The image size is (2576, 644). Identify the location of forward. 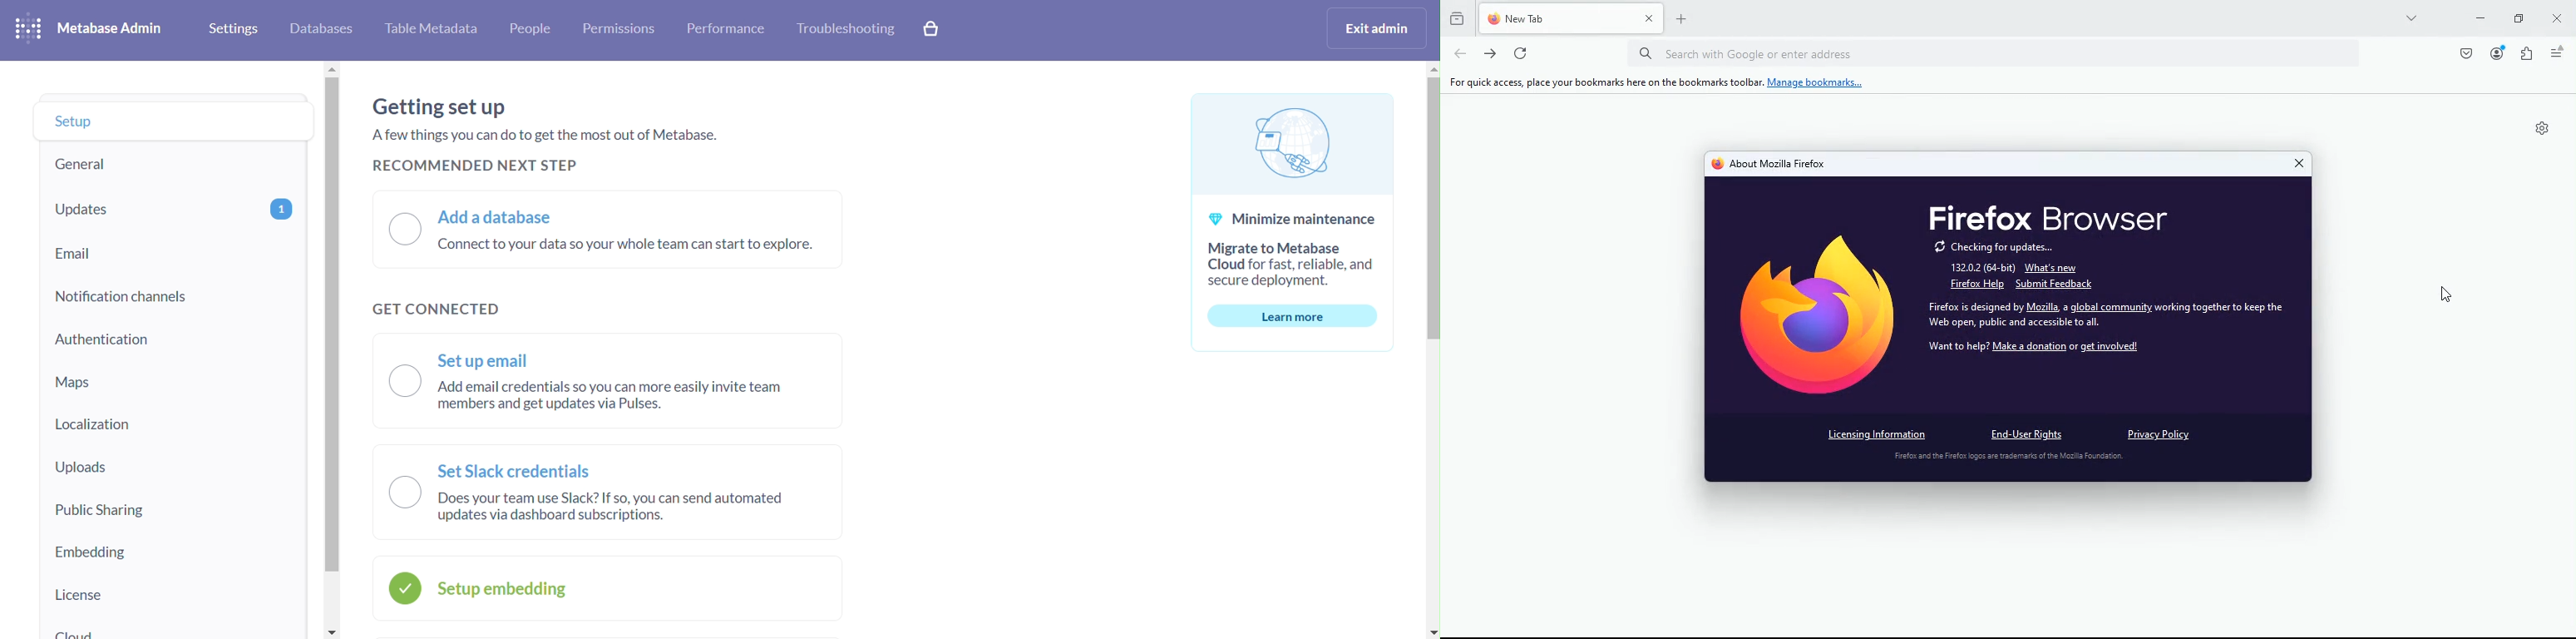
(1491, 54).